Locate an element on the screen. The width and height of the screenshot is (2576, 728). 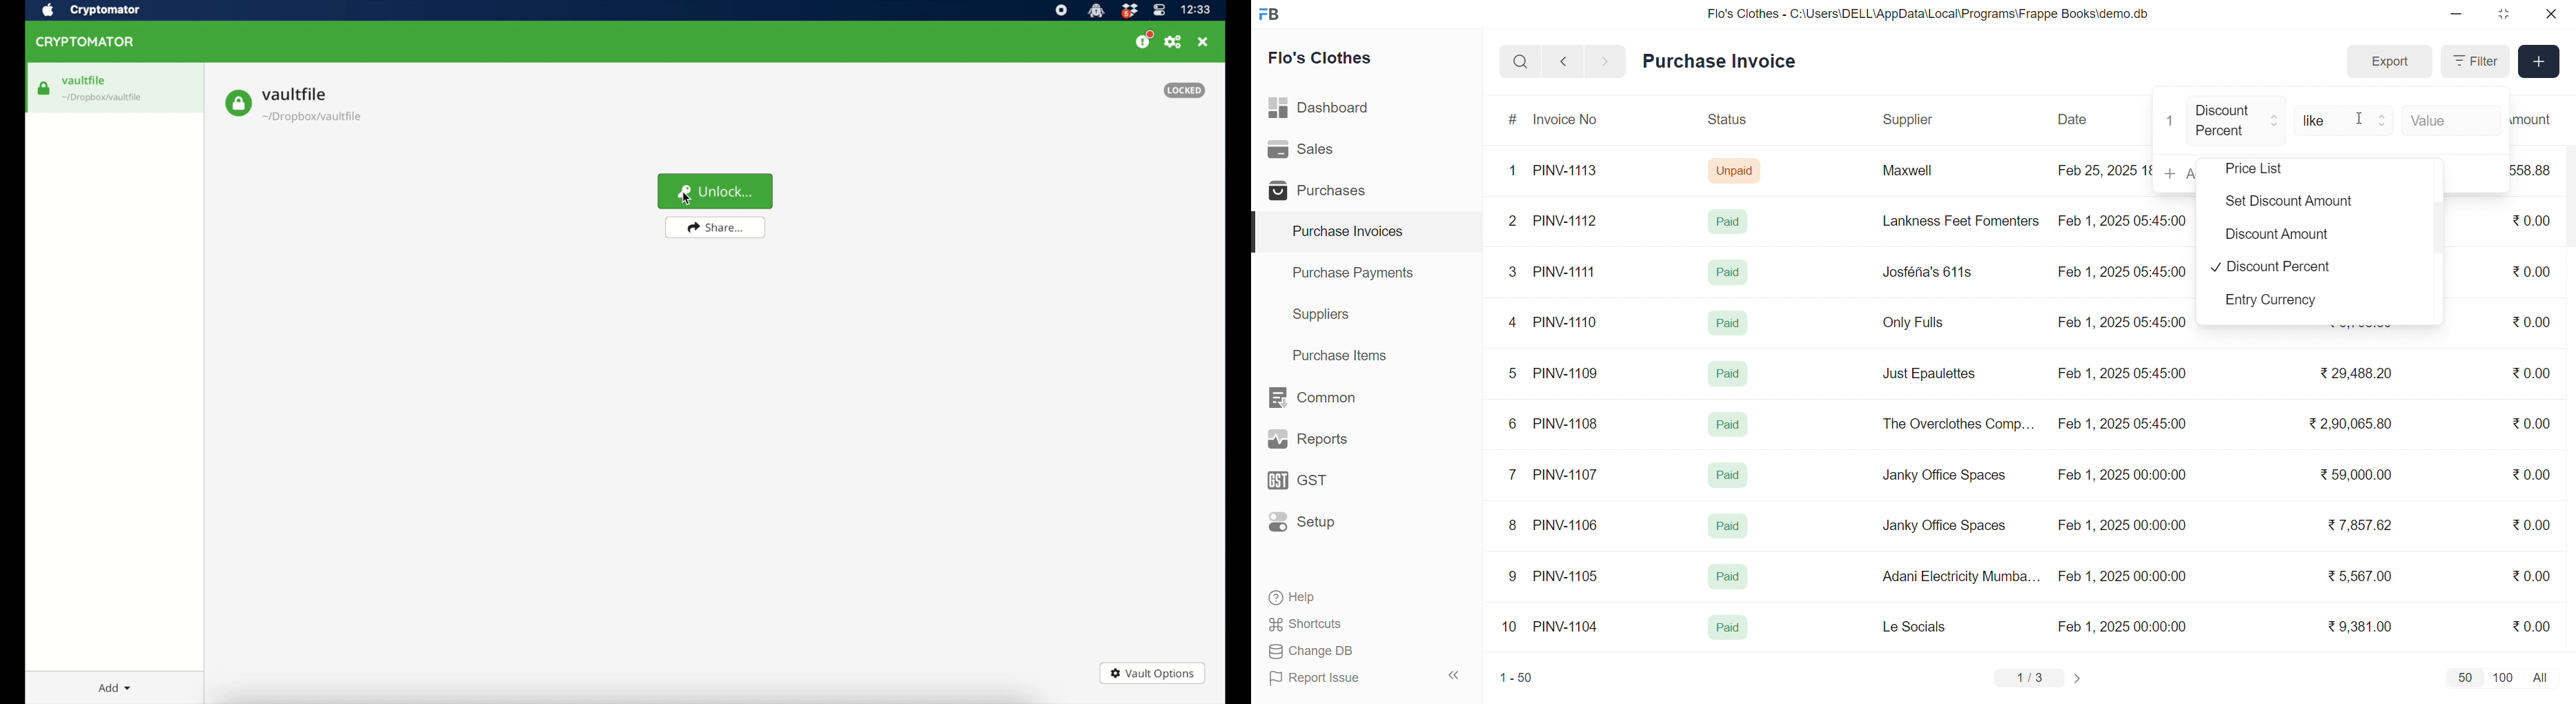
3 is located at coordinates (1513, 271).